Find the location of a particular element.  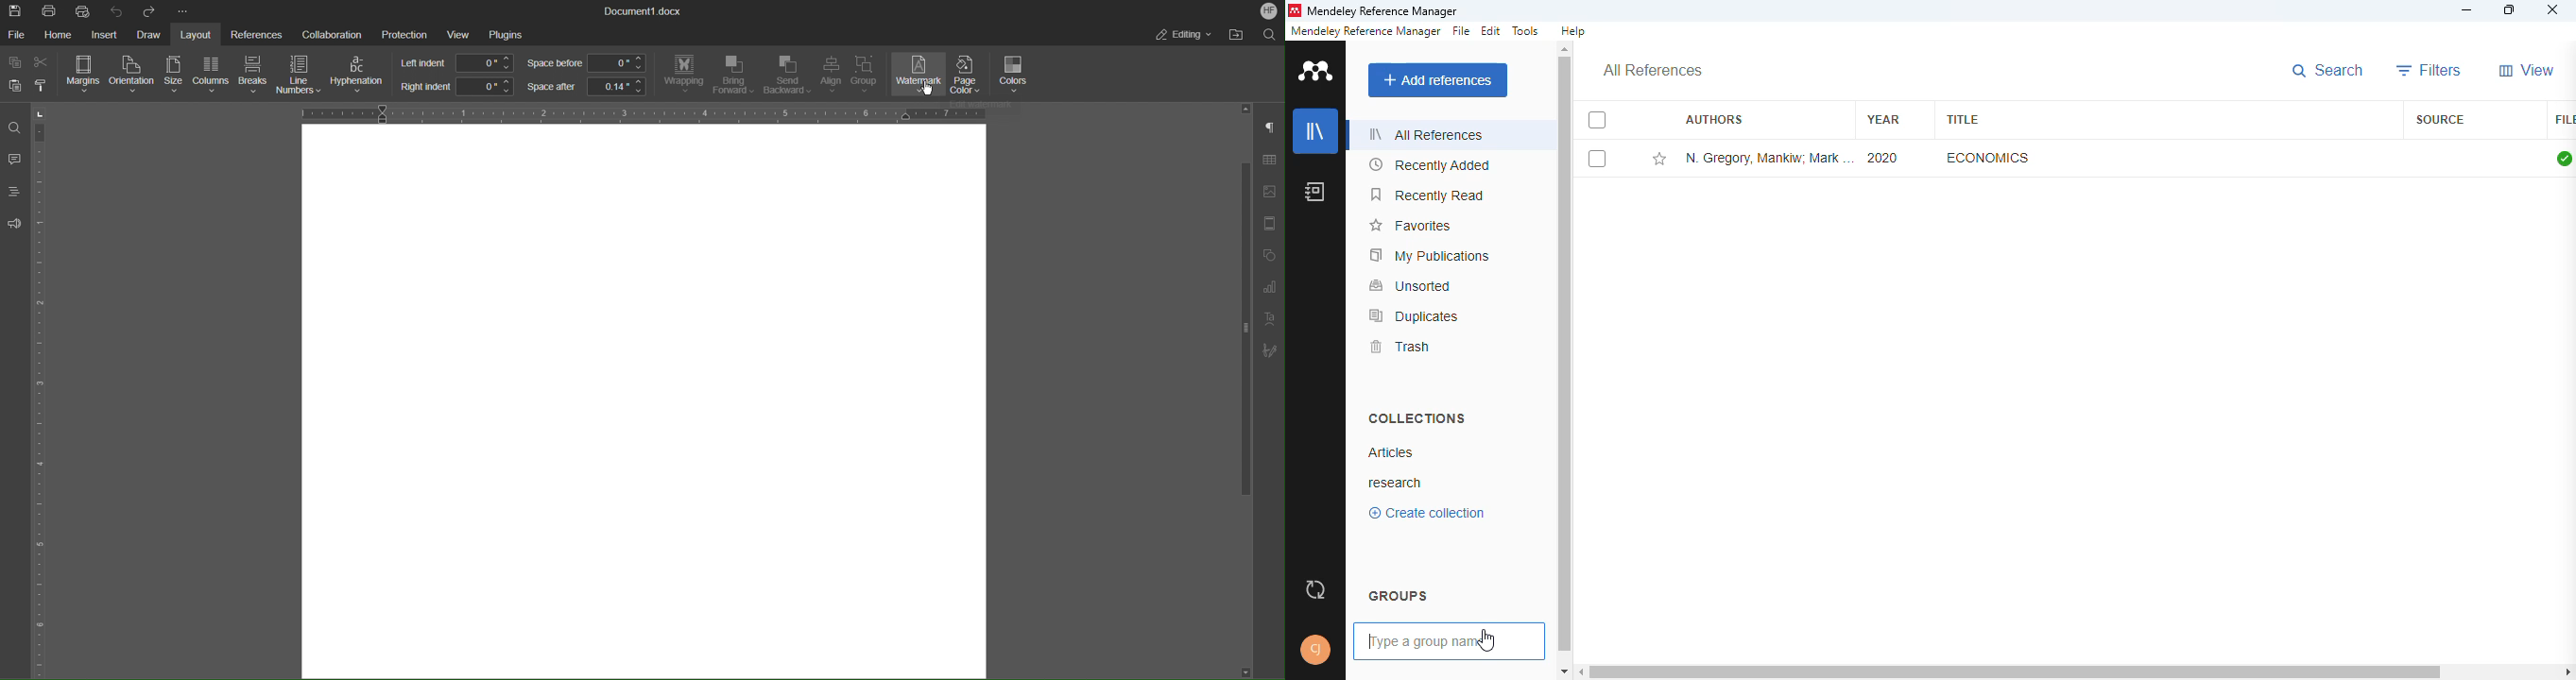

notebook is located at coordinates (1314, 191).